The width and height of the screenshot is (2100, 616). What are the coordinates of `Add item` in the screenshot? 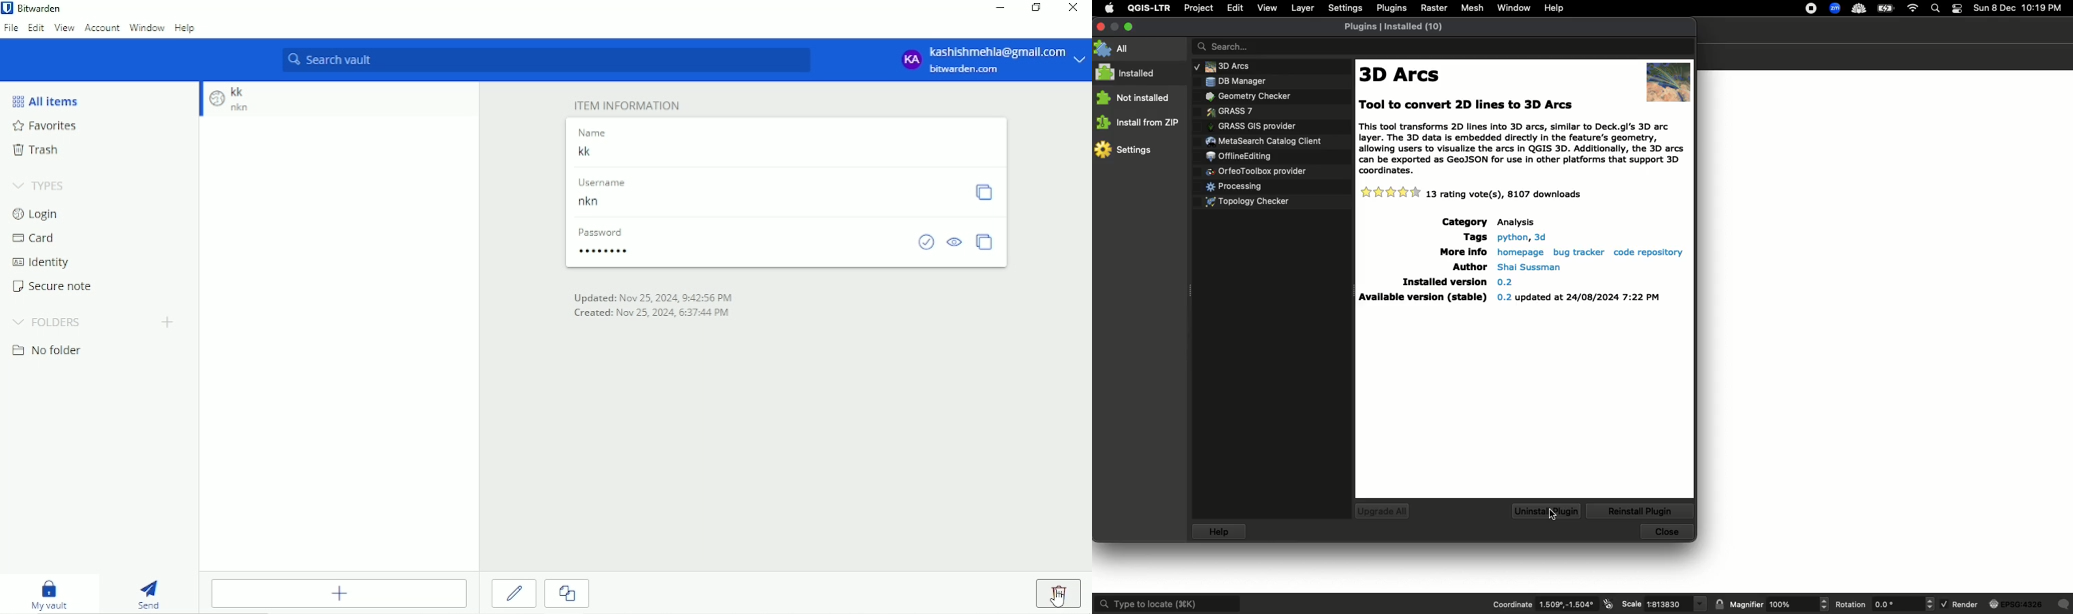 It's located at (339, 595).